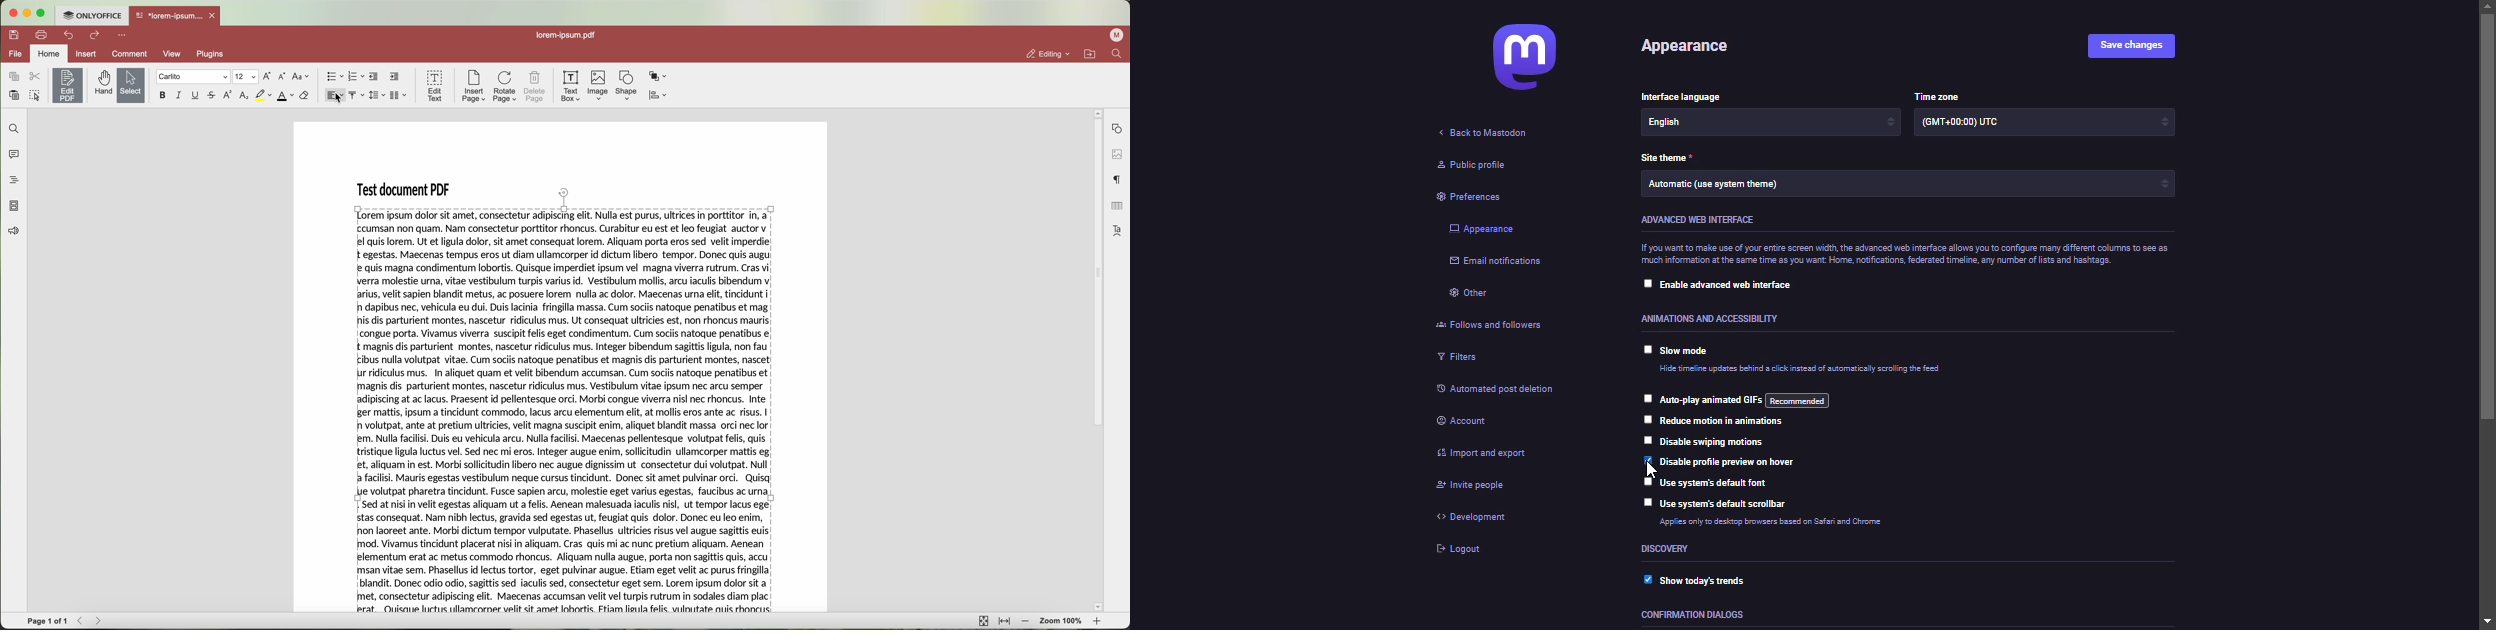 The height and width of the screenshot is (644, 2520). I want to click on copy, so click(14, 77).